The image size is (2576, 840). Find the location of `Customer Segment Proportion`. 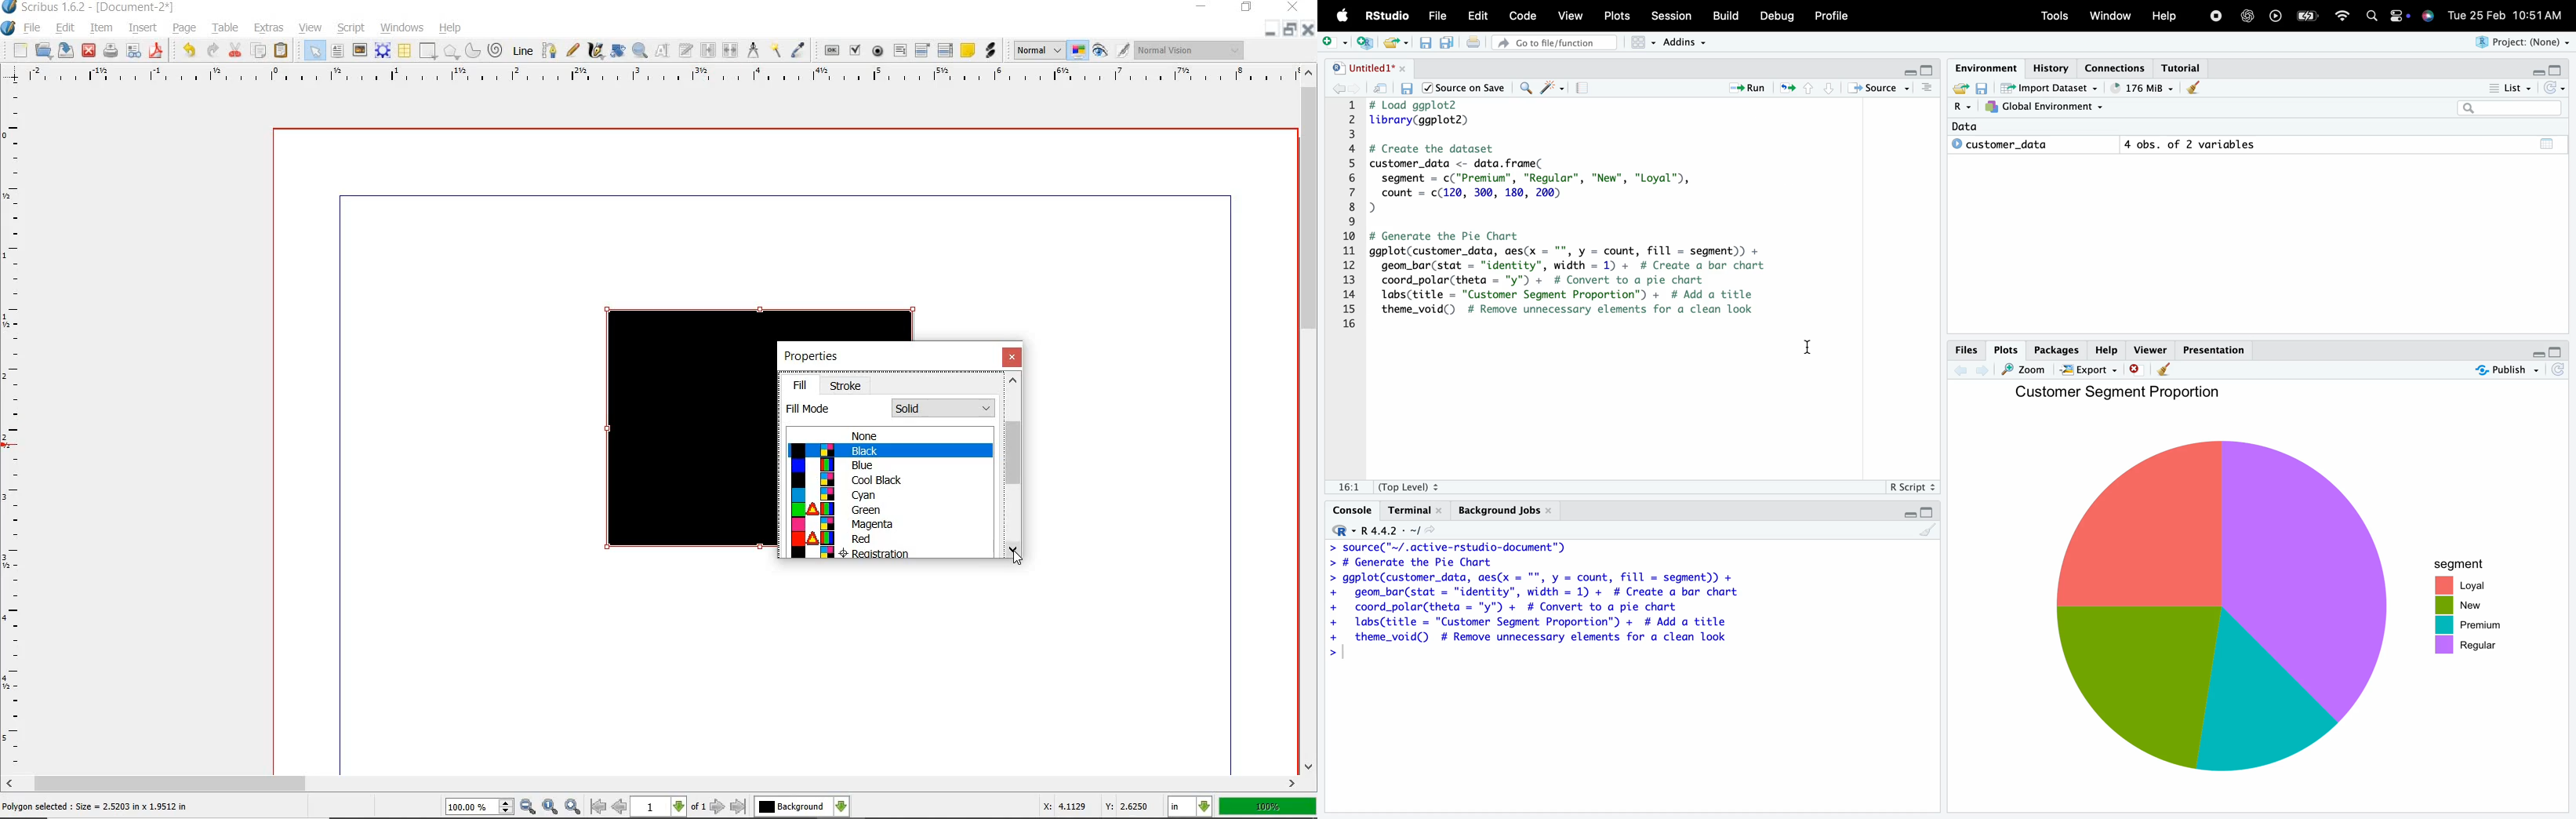

Customer Segment Proportion is located at coordinates (2120, 395).